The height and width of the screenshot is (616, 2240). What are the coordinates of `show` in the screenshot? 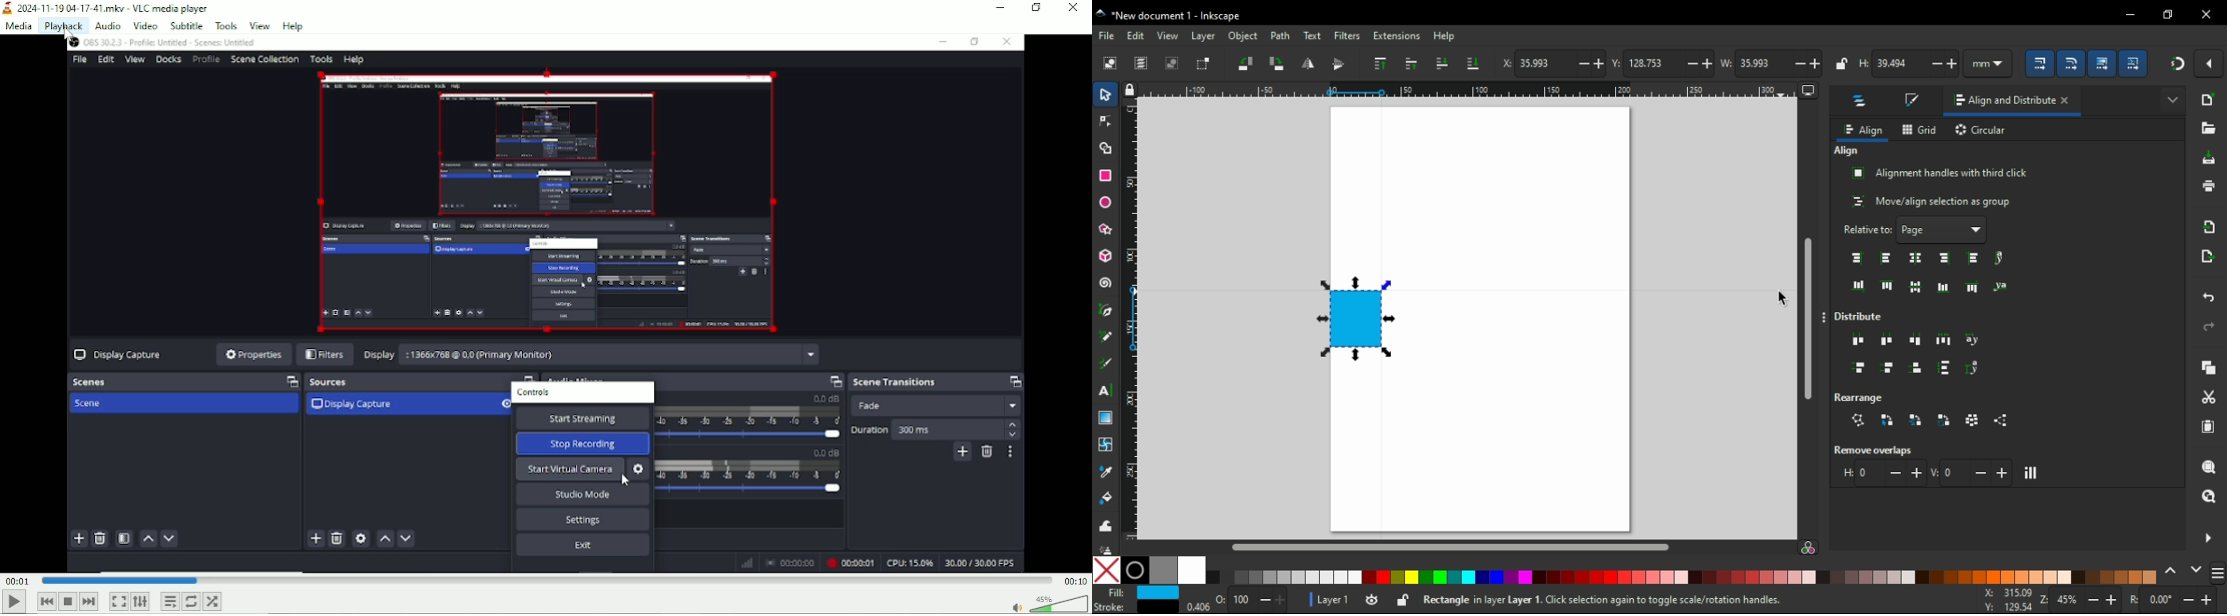 It's located at (1979, 230).